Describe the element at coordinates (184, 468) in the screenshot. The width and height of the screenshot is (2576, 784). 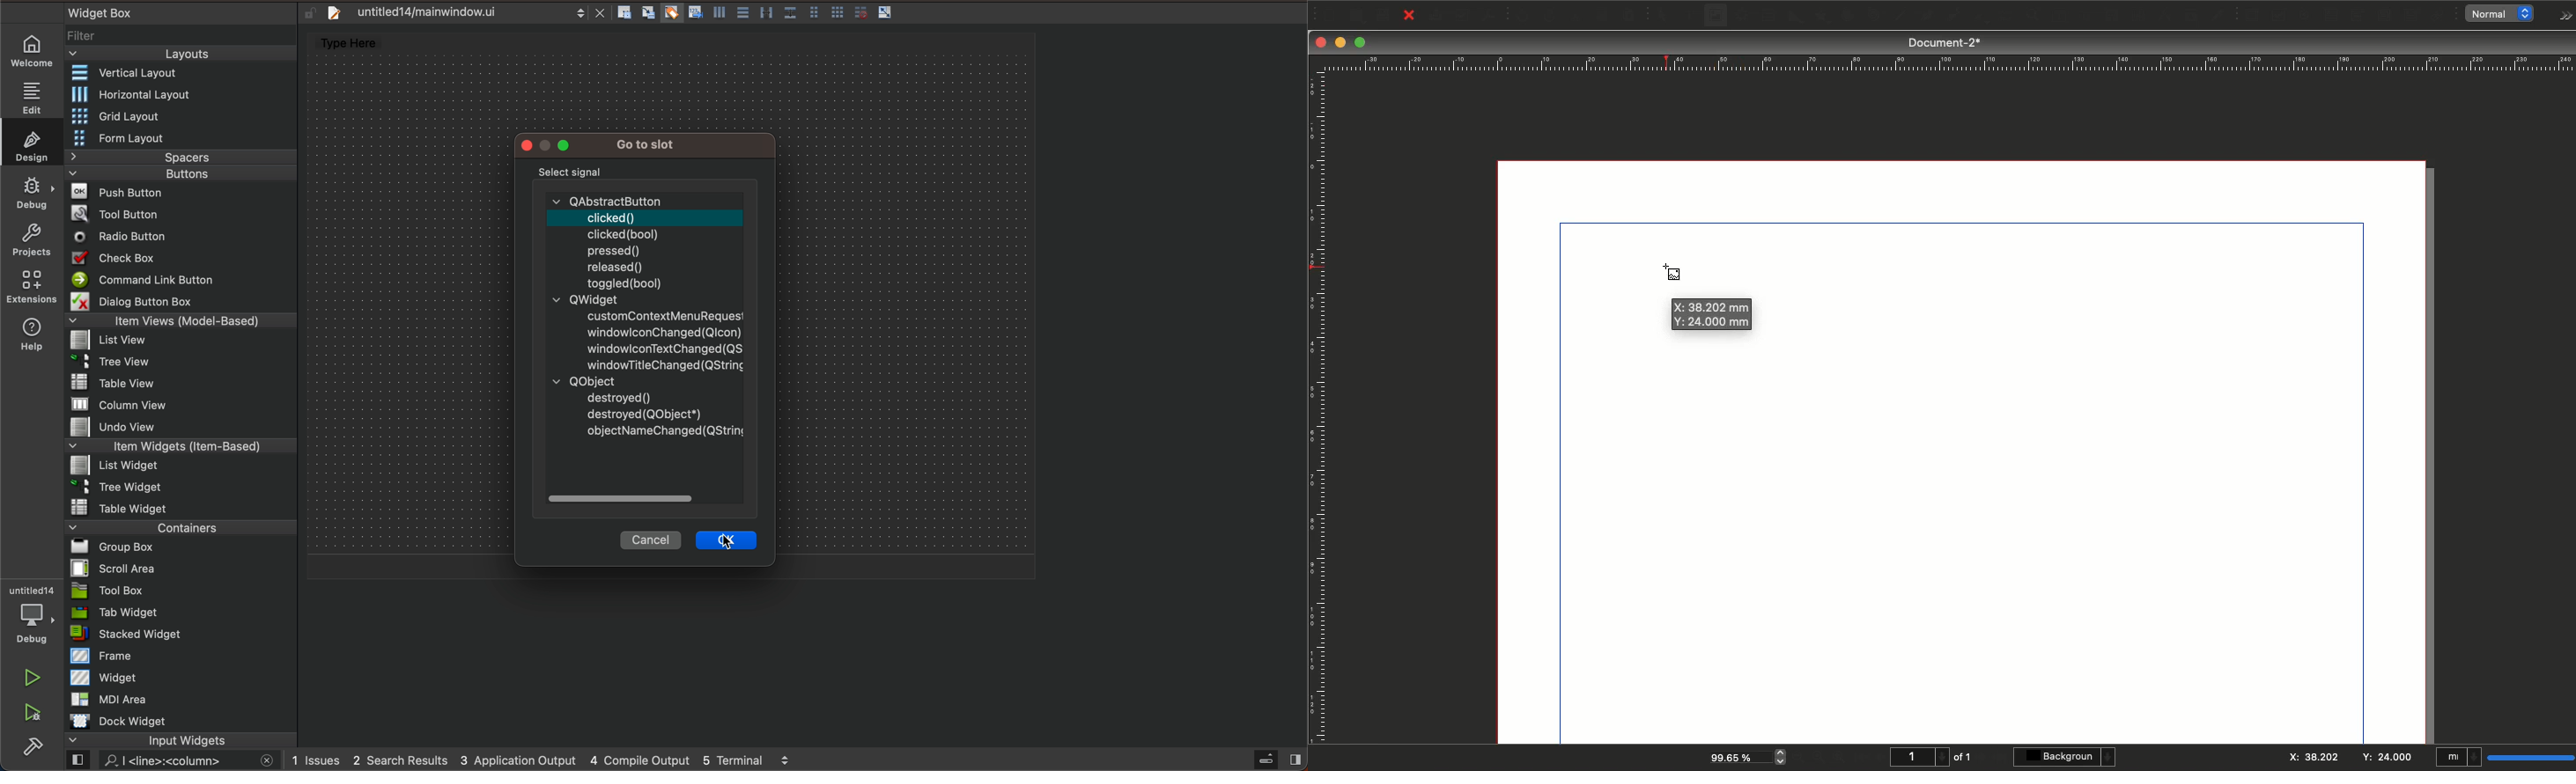
I see `list widget` at that location.